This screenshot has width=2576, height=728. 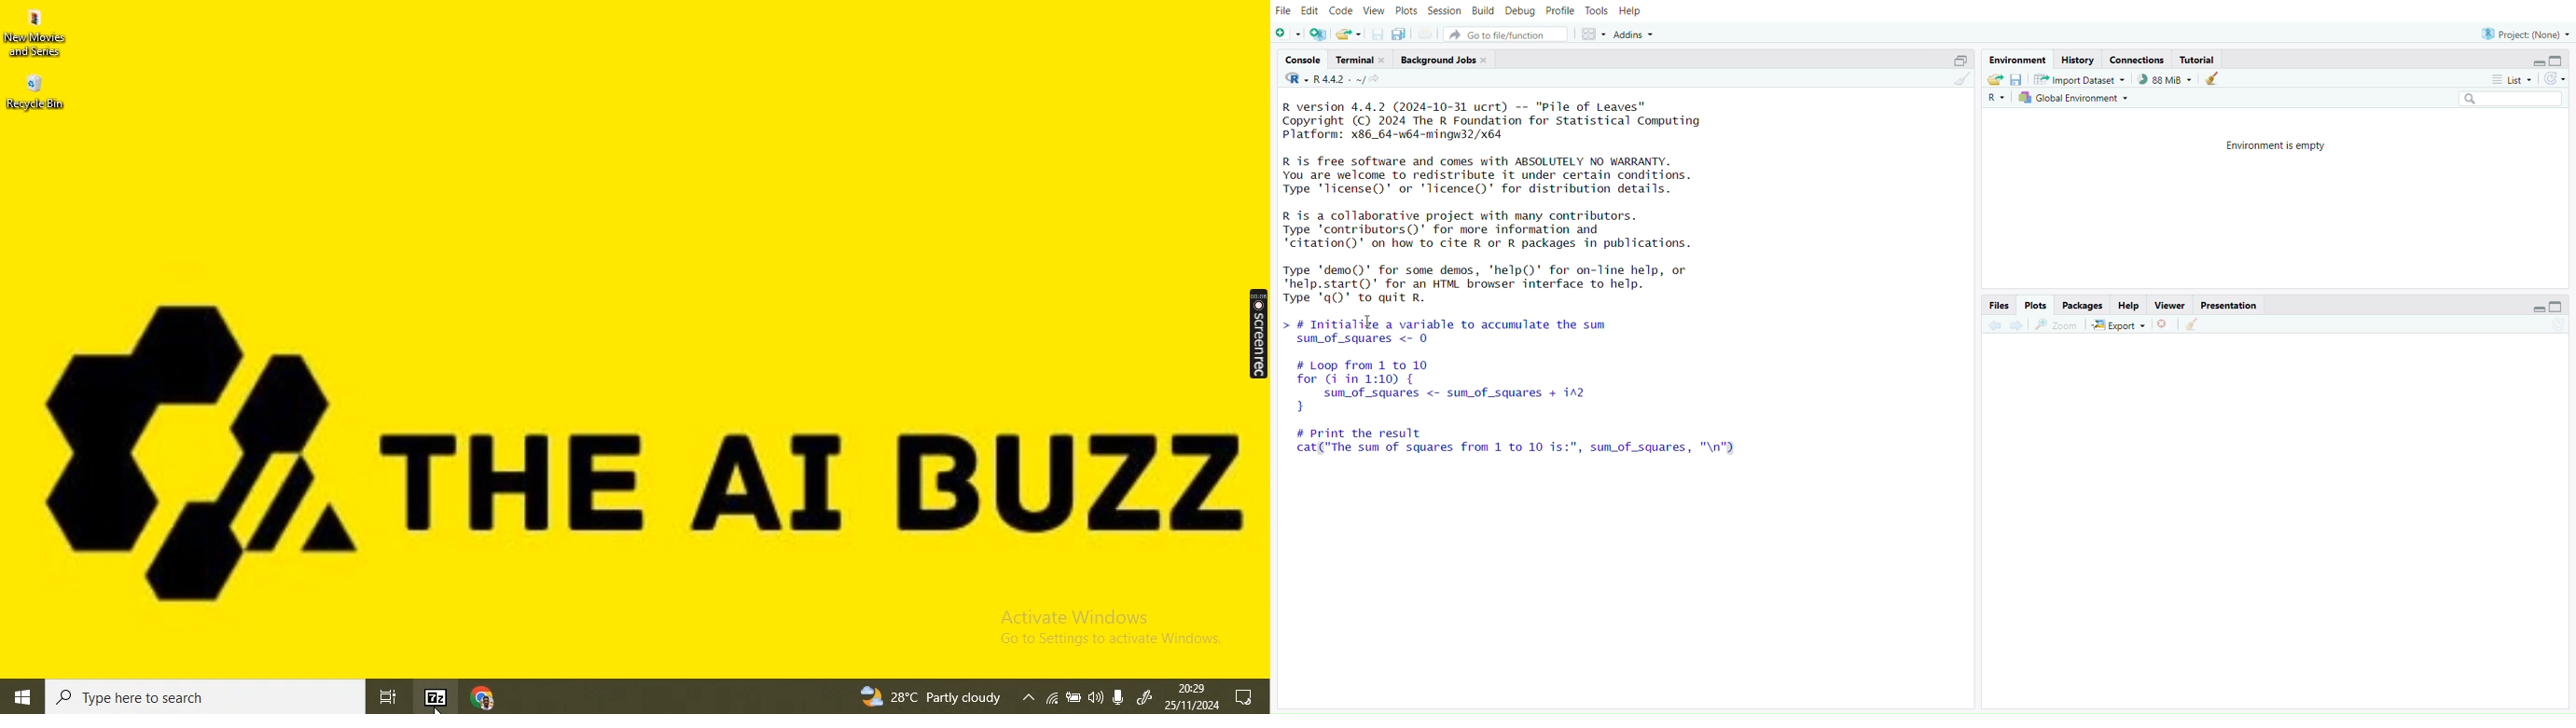 What do you see at coordinates (2018, 326) in the screenshot?
I see `forward` at bounding box center [2018, 326].